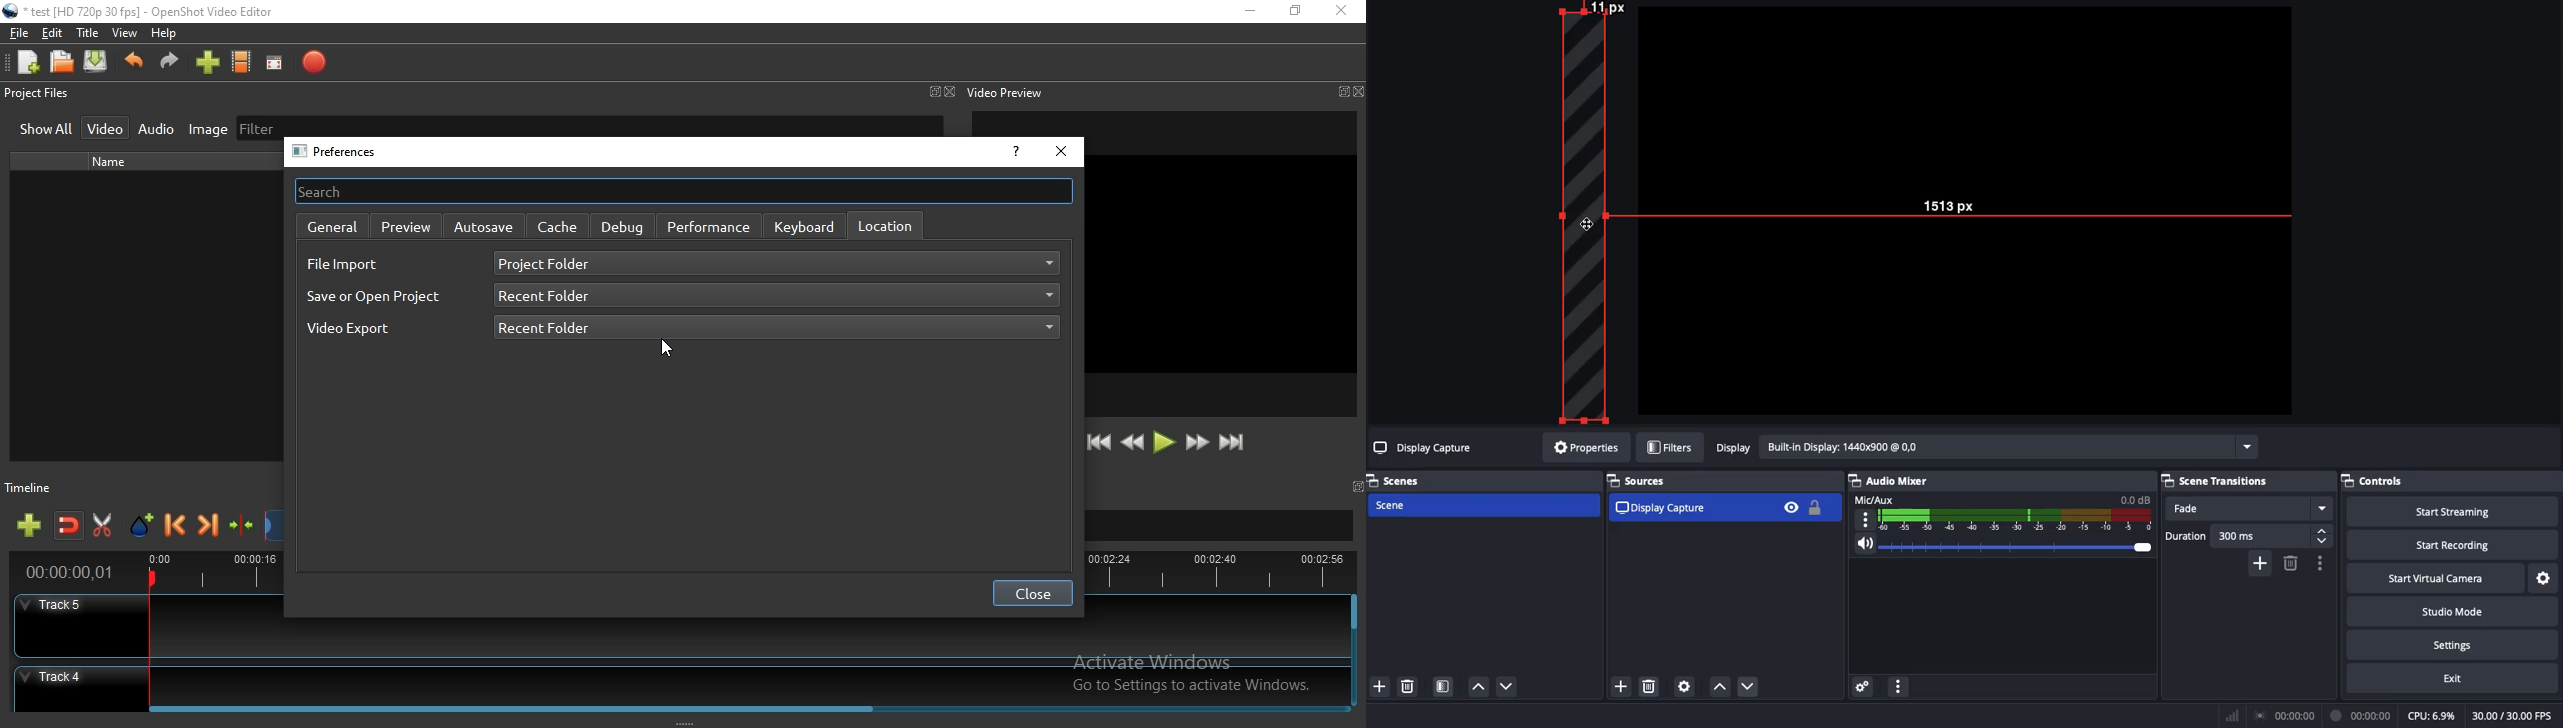 Image resolution: width=2576 pixels, height=728 pixels. I want to click on recent folder, so click(774, 328).